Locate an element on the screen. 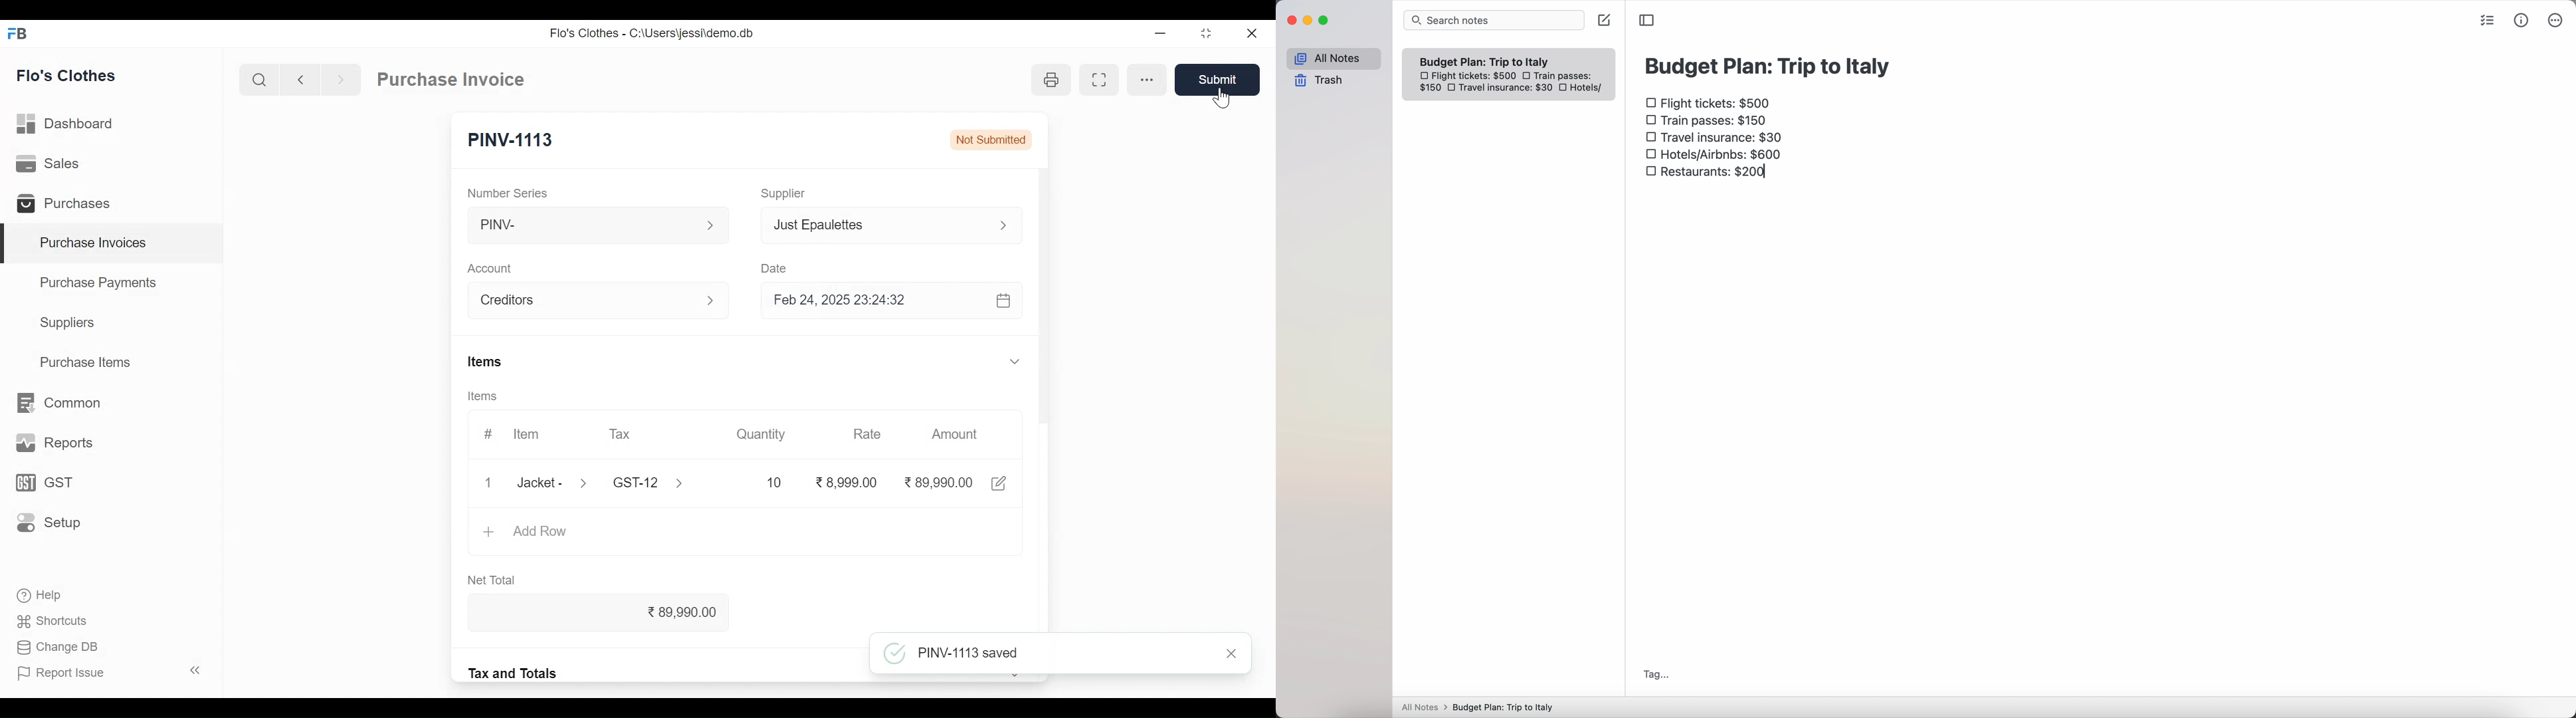 The width and height of the screenshot is (2576, 728). Navigate back is located at coordinates (298, 80).